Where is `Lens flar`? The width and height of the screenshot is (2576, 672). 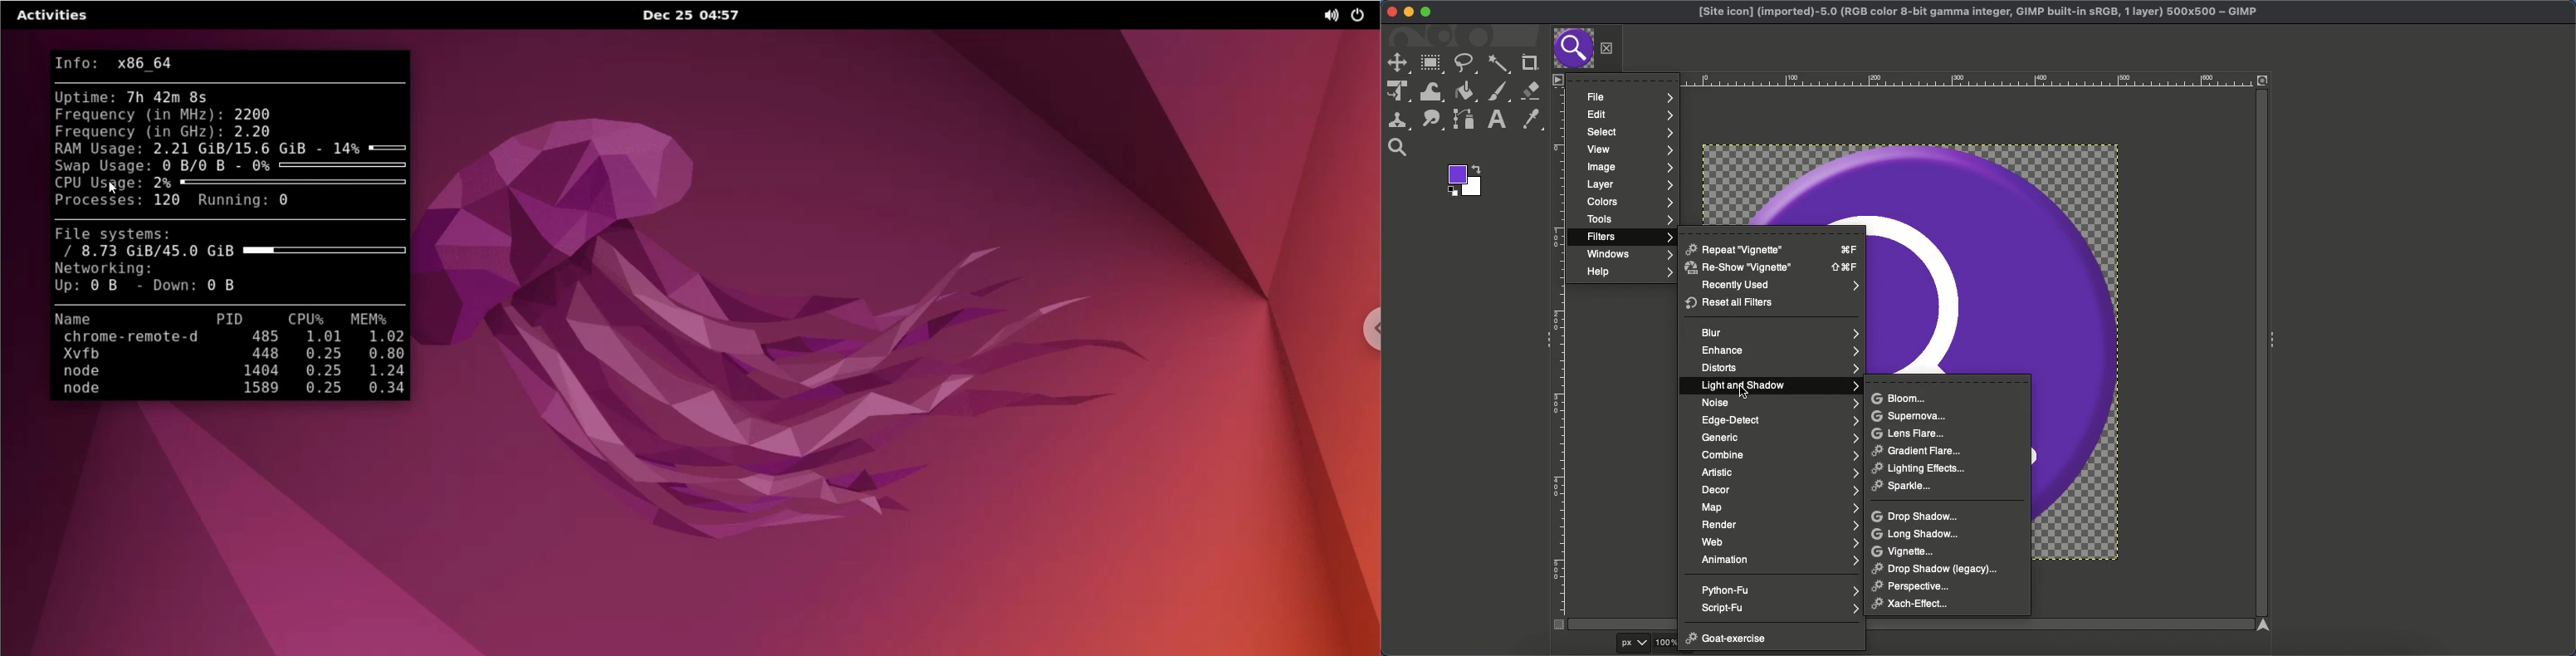
Lens flar is located at coordinates (1909, 433).